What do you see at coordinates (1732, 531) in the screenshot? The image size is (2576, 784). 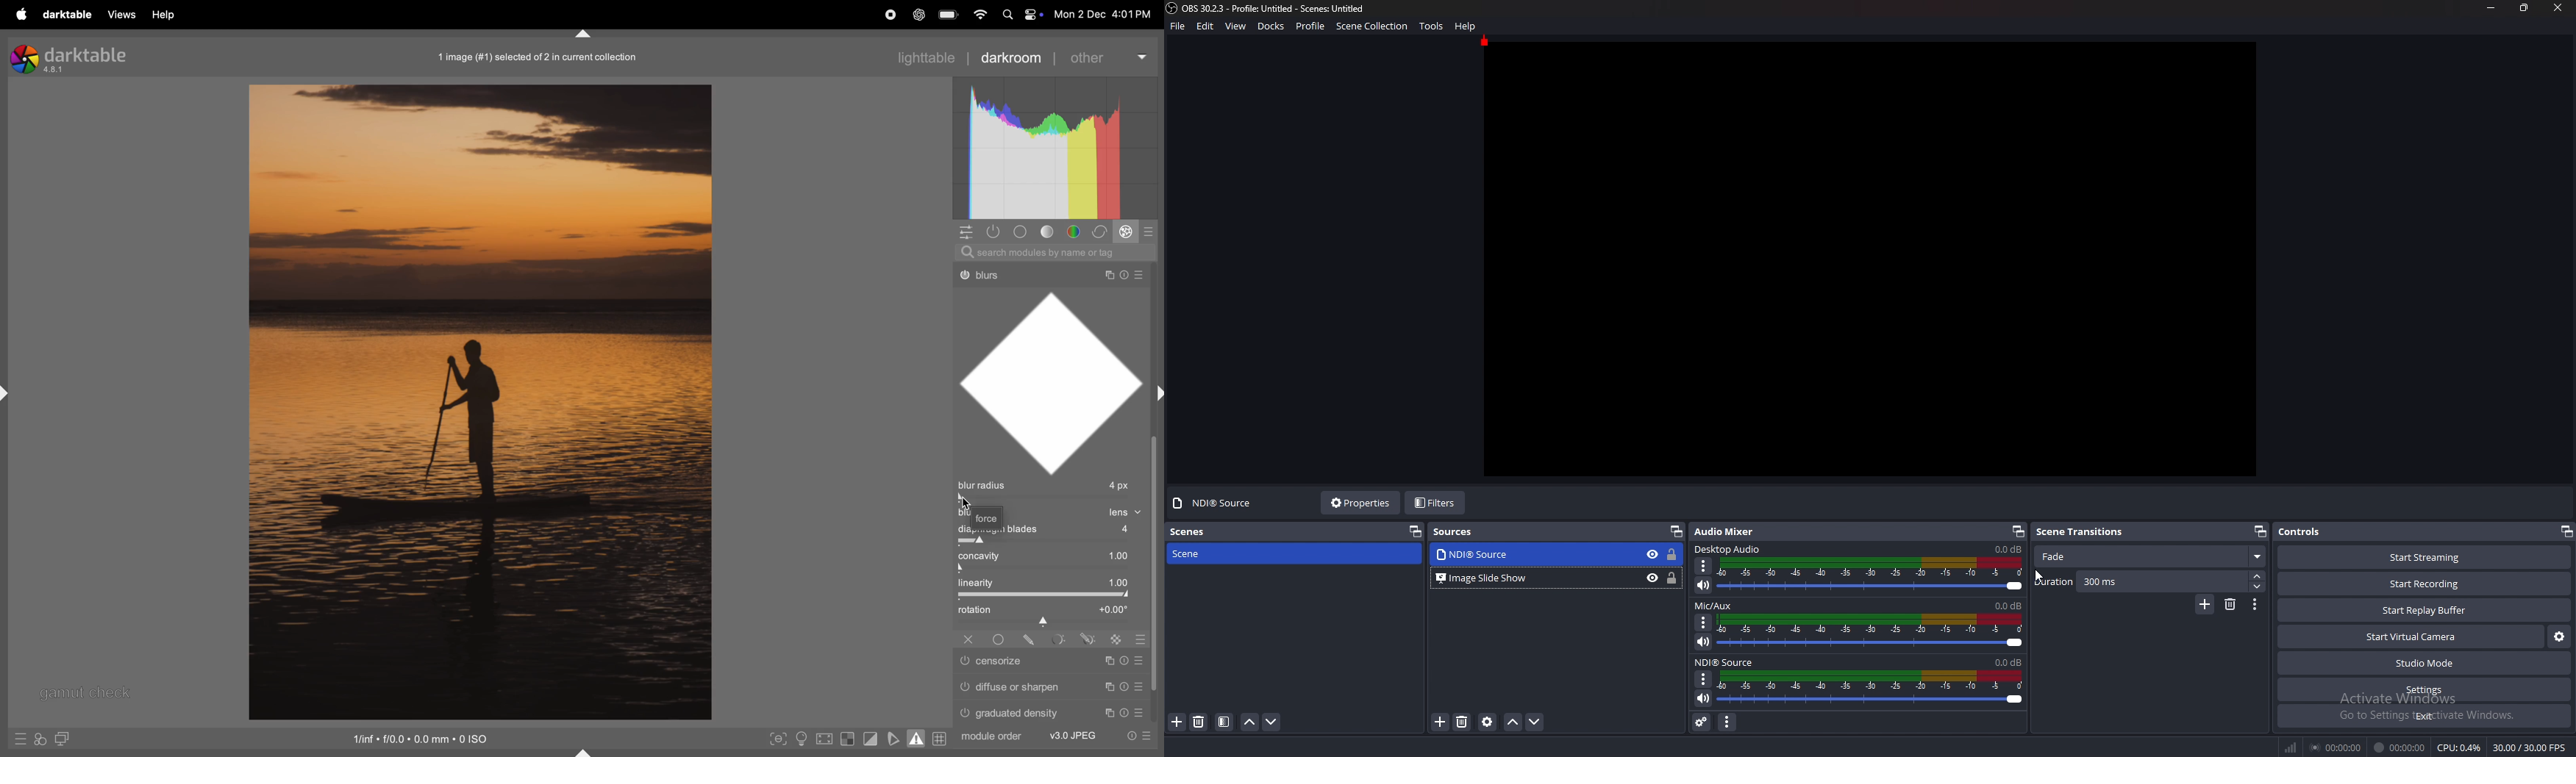 I see `audio mixer` at bounding box center [1732, 531].